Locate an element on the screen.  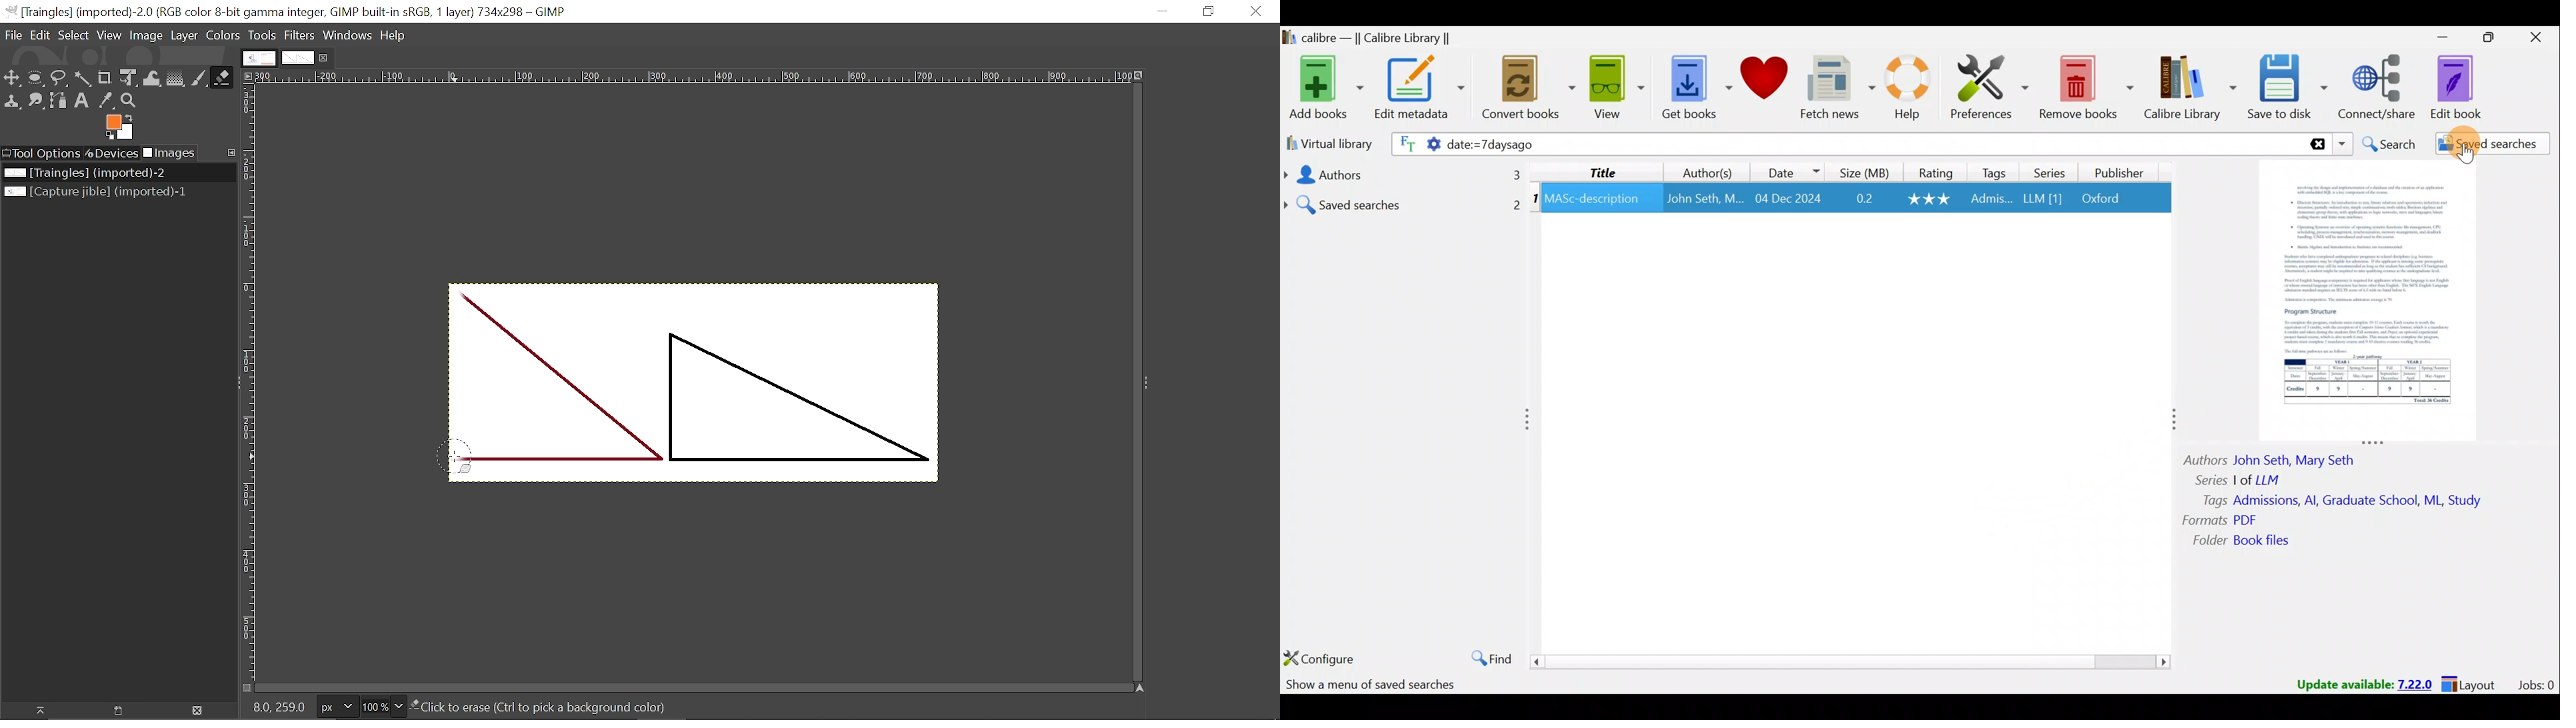
Close is located at coordinates (2533, 40).